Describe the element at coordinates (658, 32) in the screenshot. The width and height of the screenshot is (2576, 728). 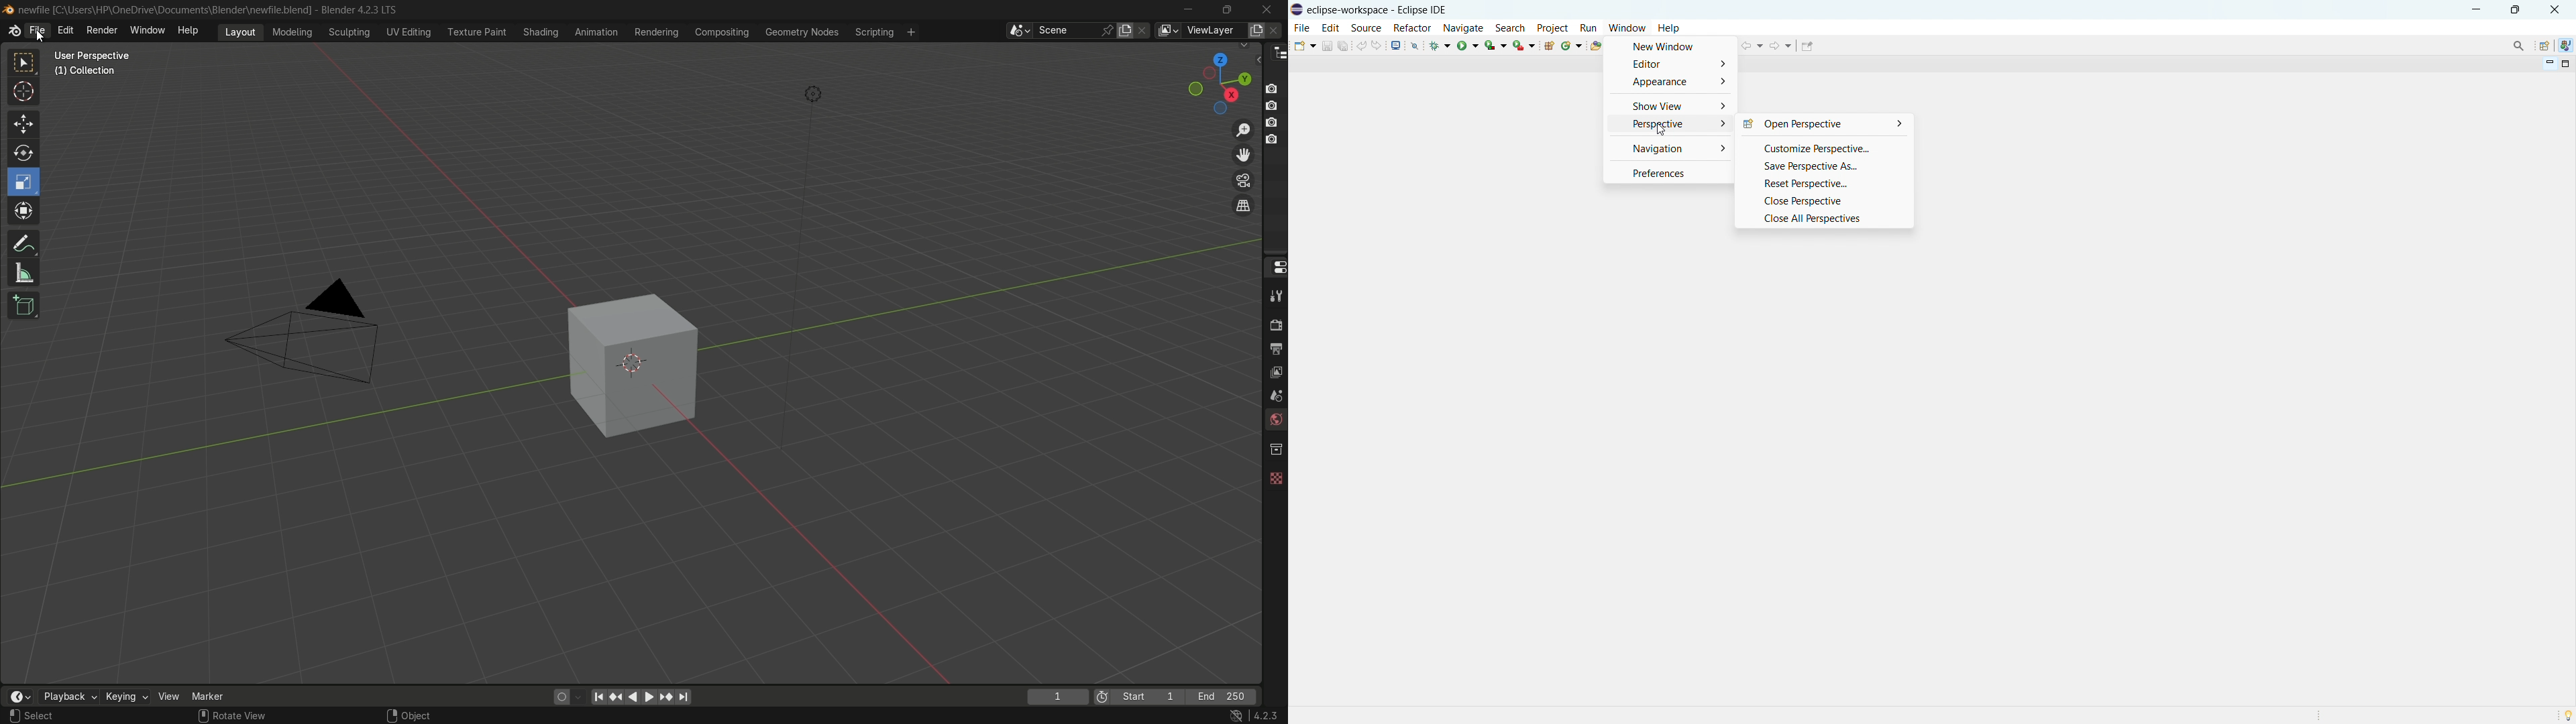
I see `rendering menu` at that location.